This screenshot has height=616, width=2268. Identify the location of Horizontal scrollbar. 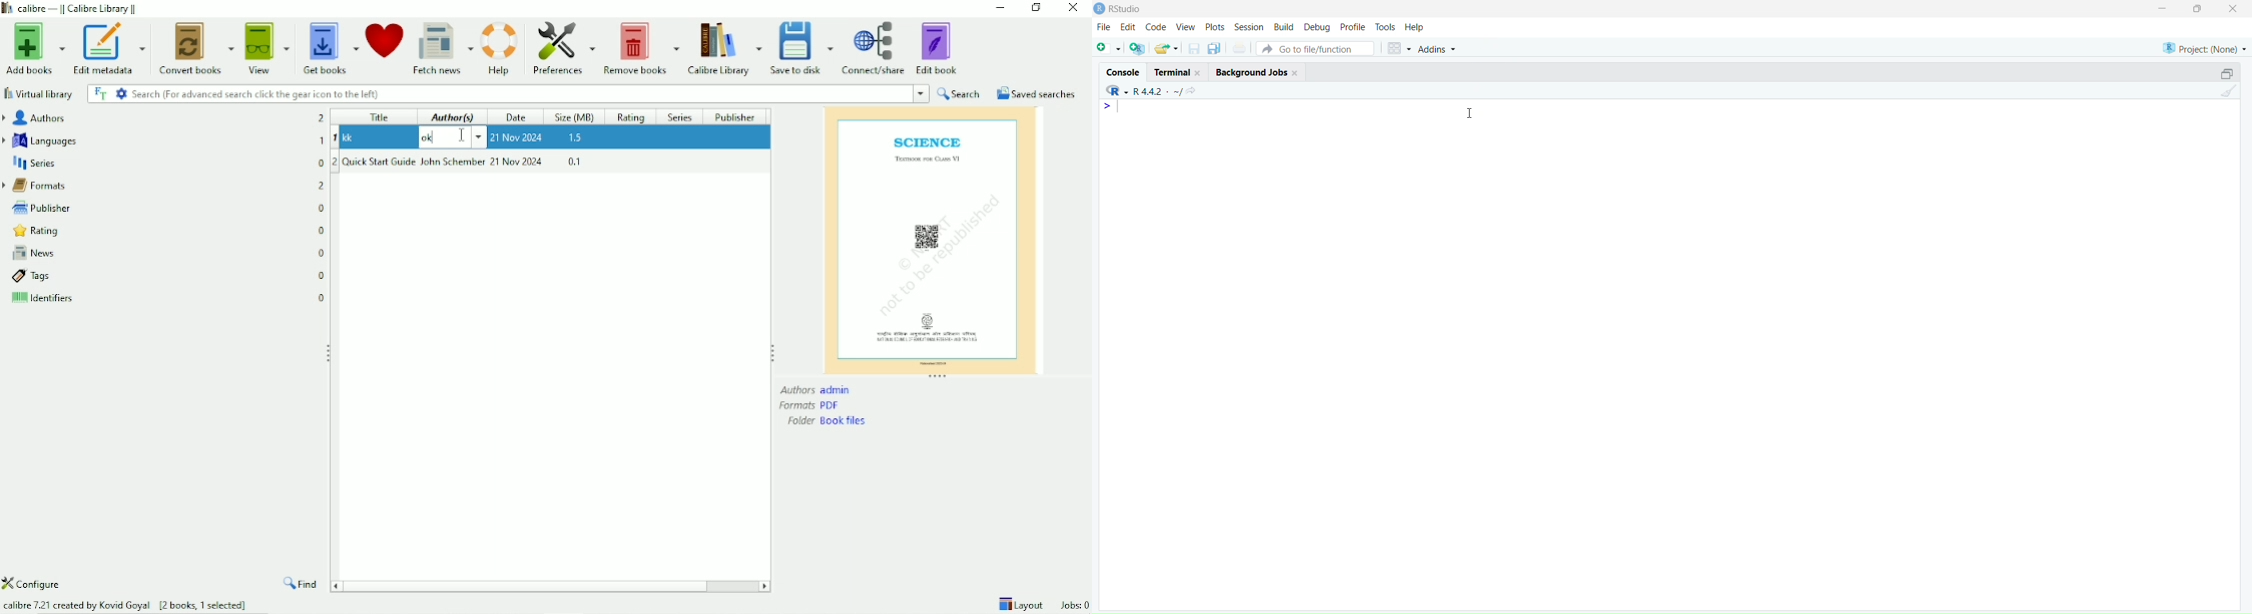
(531, 585).